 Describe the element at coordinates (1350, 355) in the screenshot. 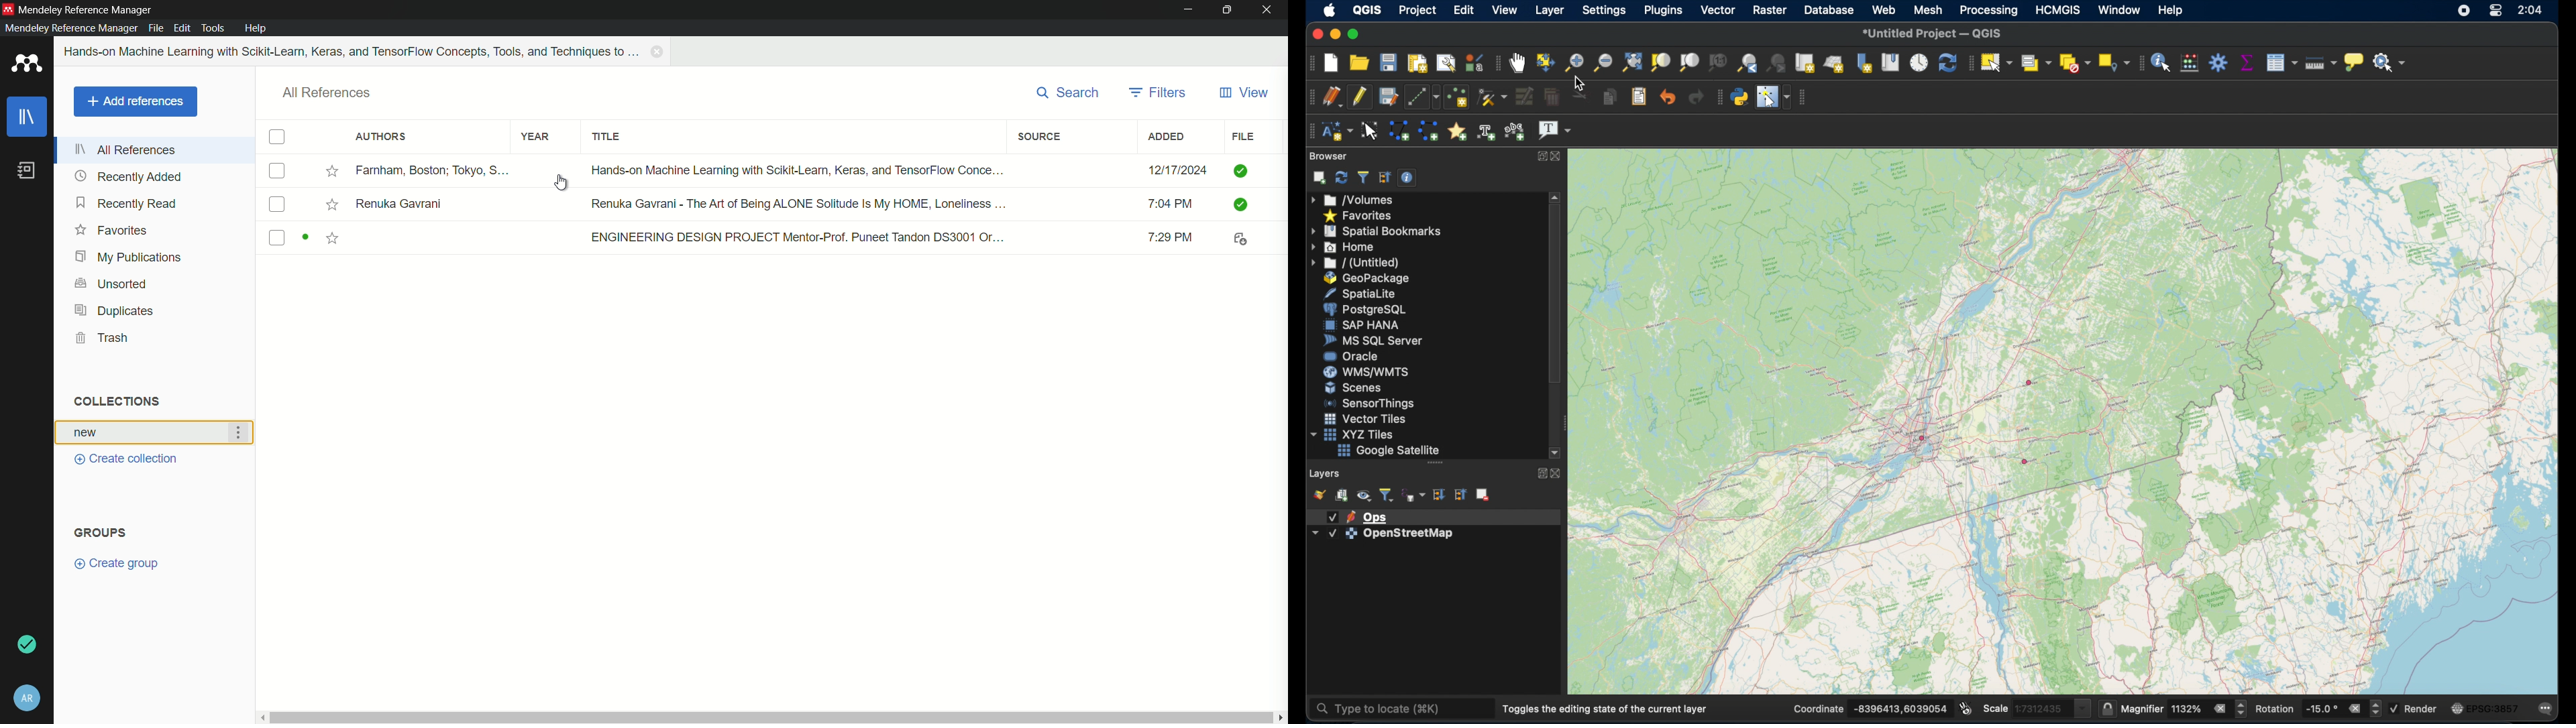

I see `oracle` at that location.